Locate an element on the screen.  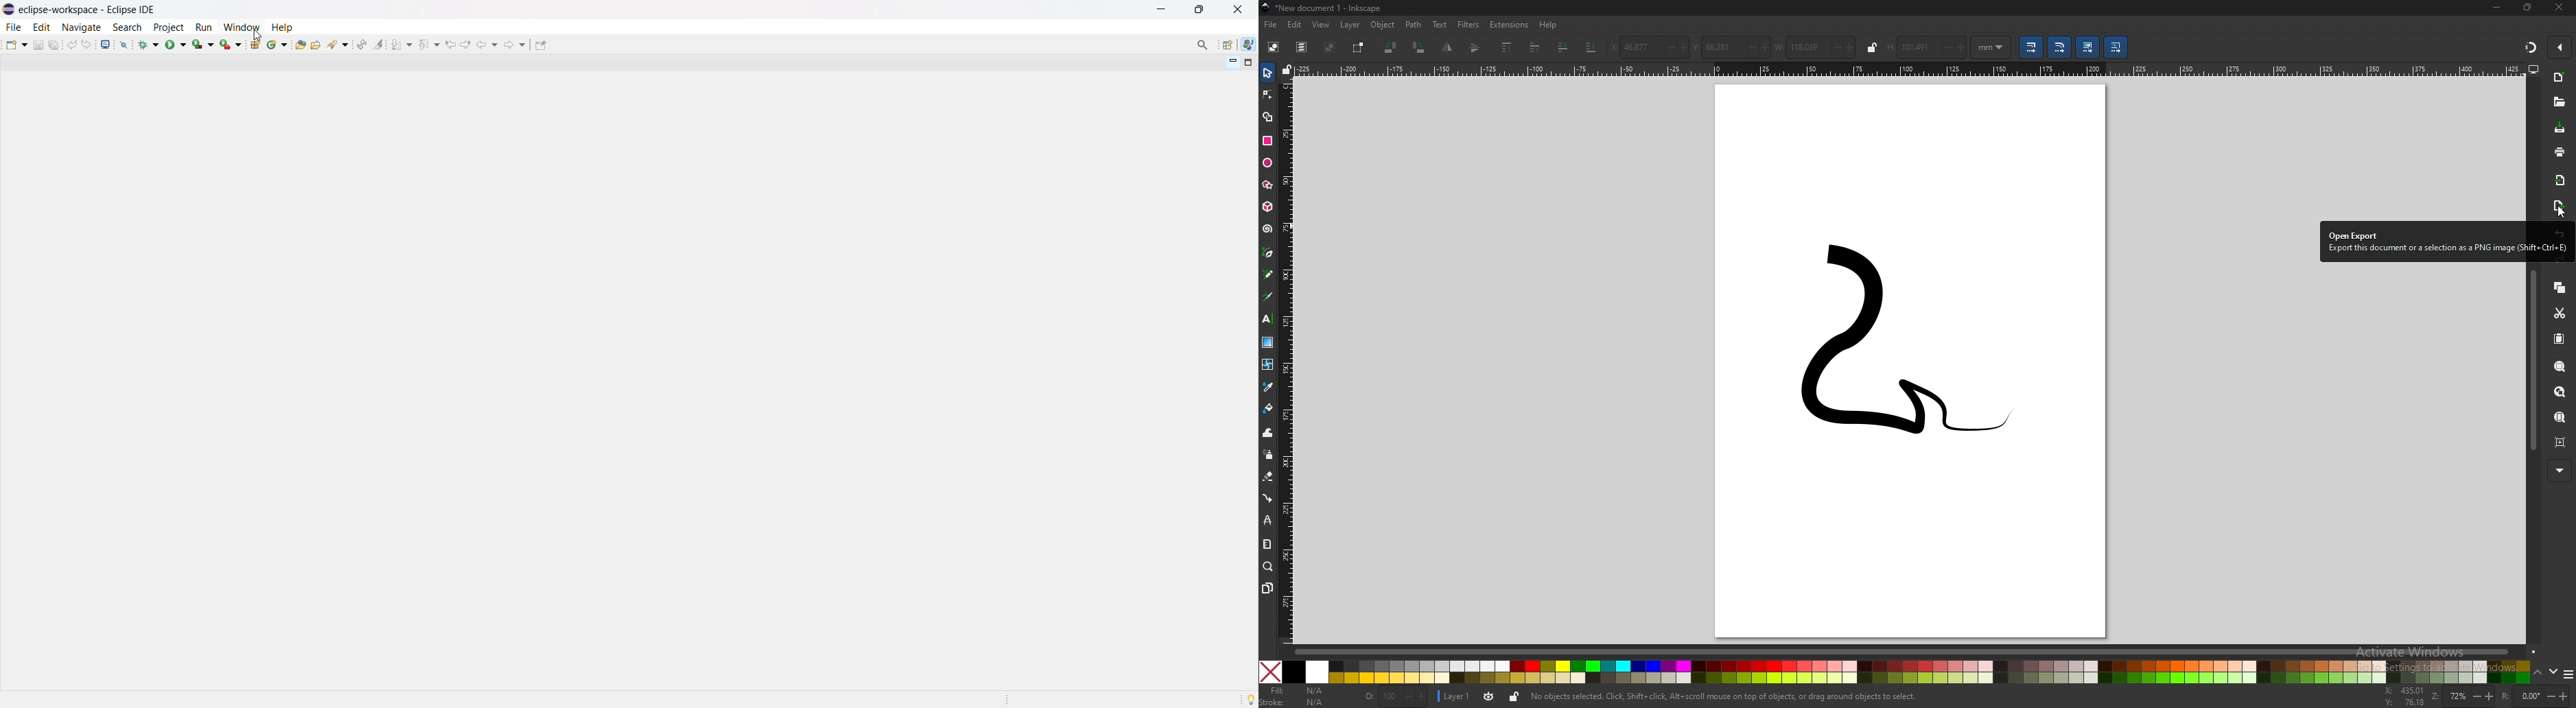
enable snapping is located at coordinates (2561, 47).